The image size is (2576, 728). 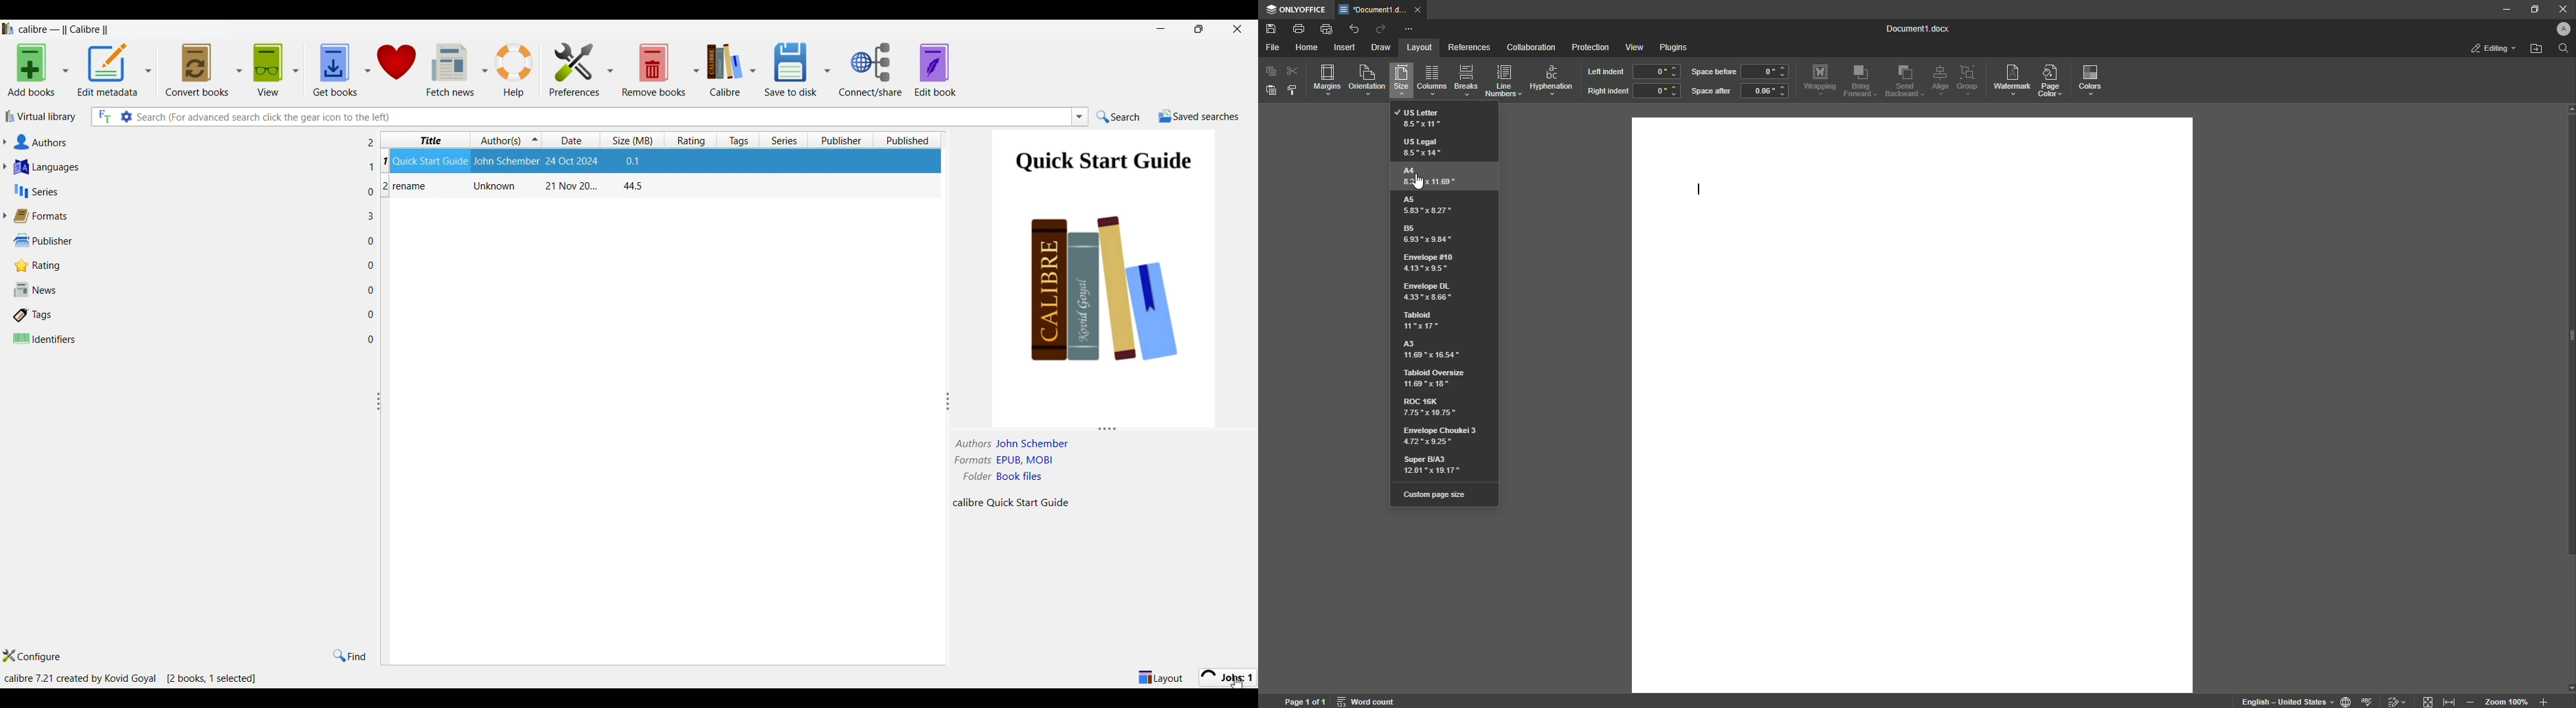 I want to click on Hyphenation, so click(x=1552, y=80).